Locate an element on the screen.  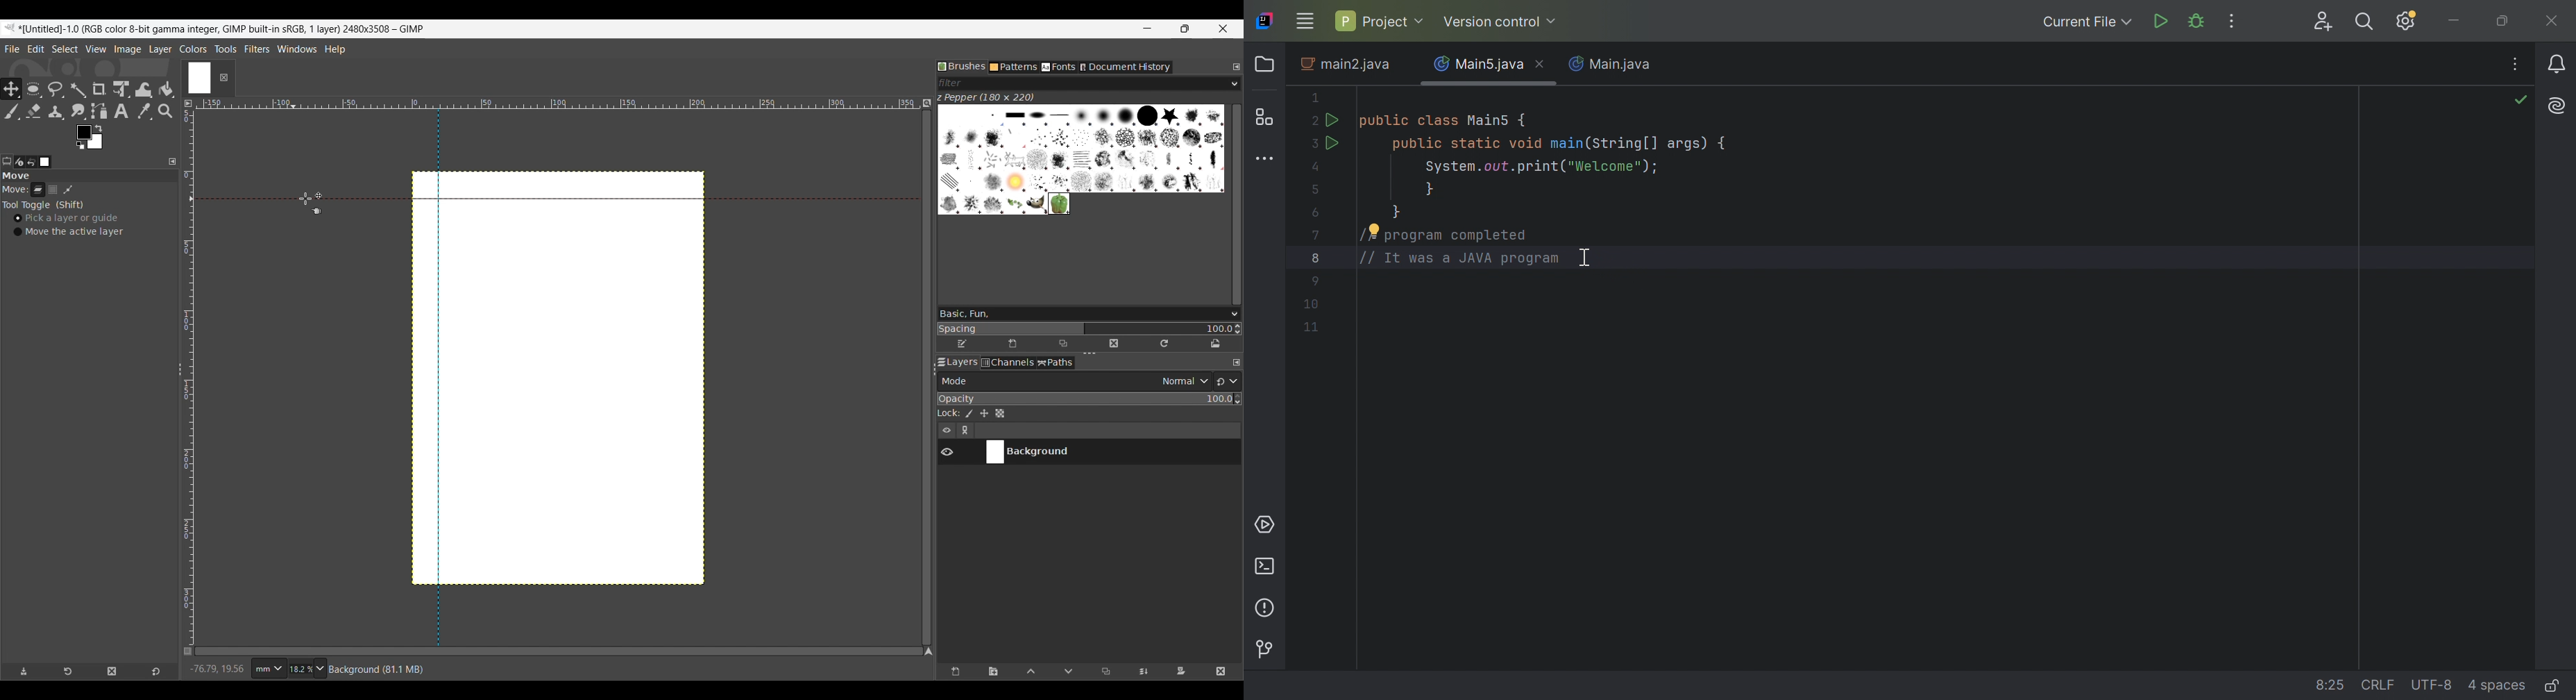
Run is located at coordinates (2163, 21).